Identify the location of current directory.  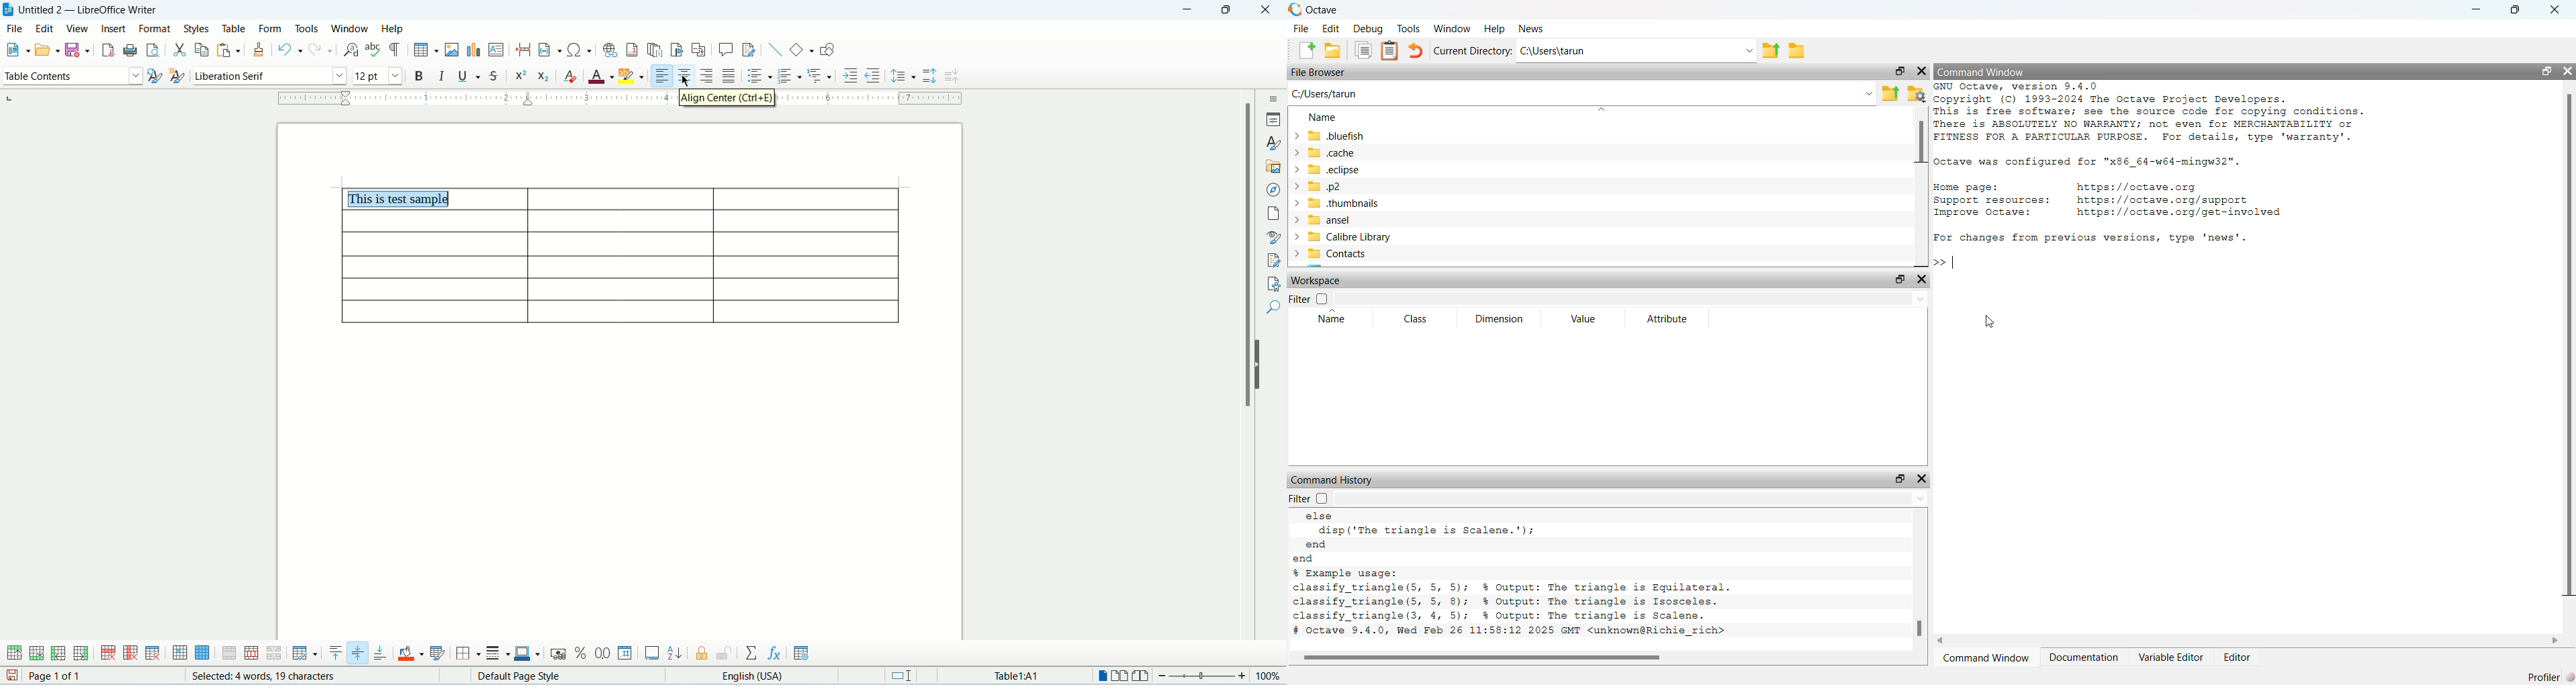
(1475, 50).